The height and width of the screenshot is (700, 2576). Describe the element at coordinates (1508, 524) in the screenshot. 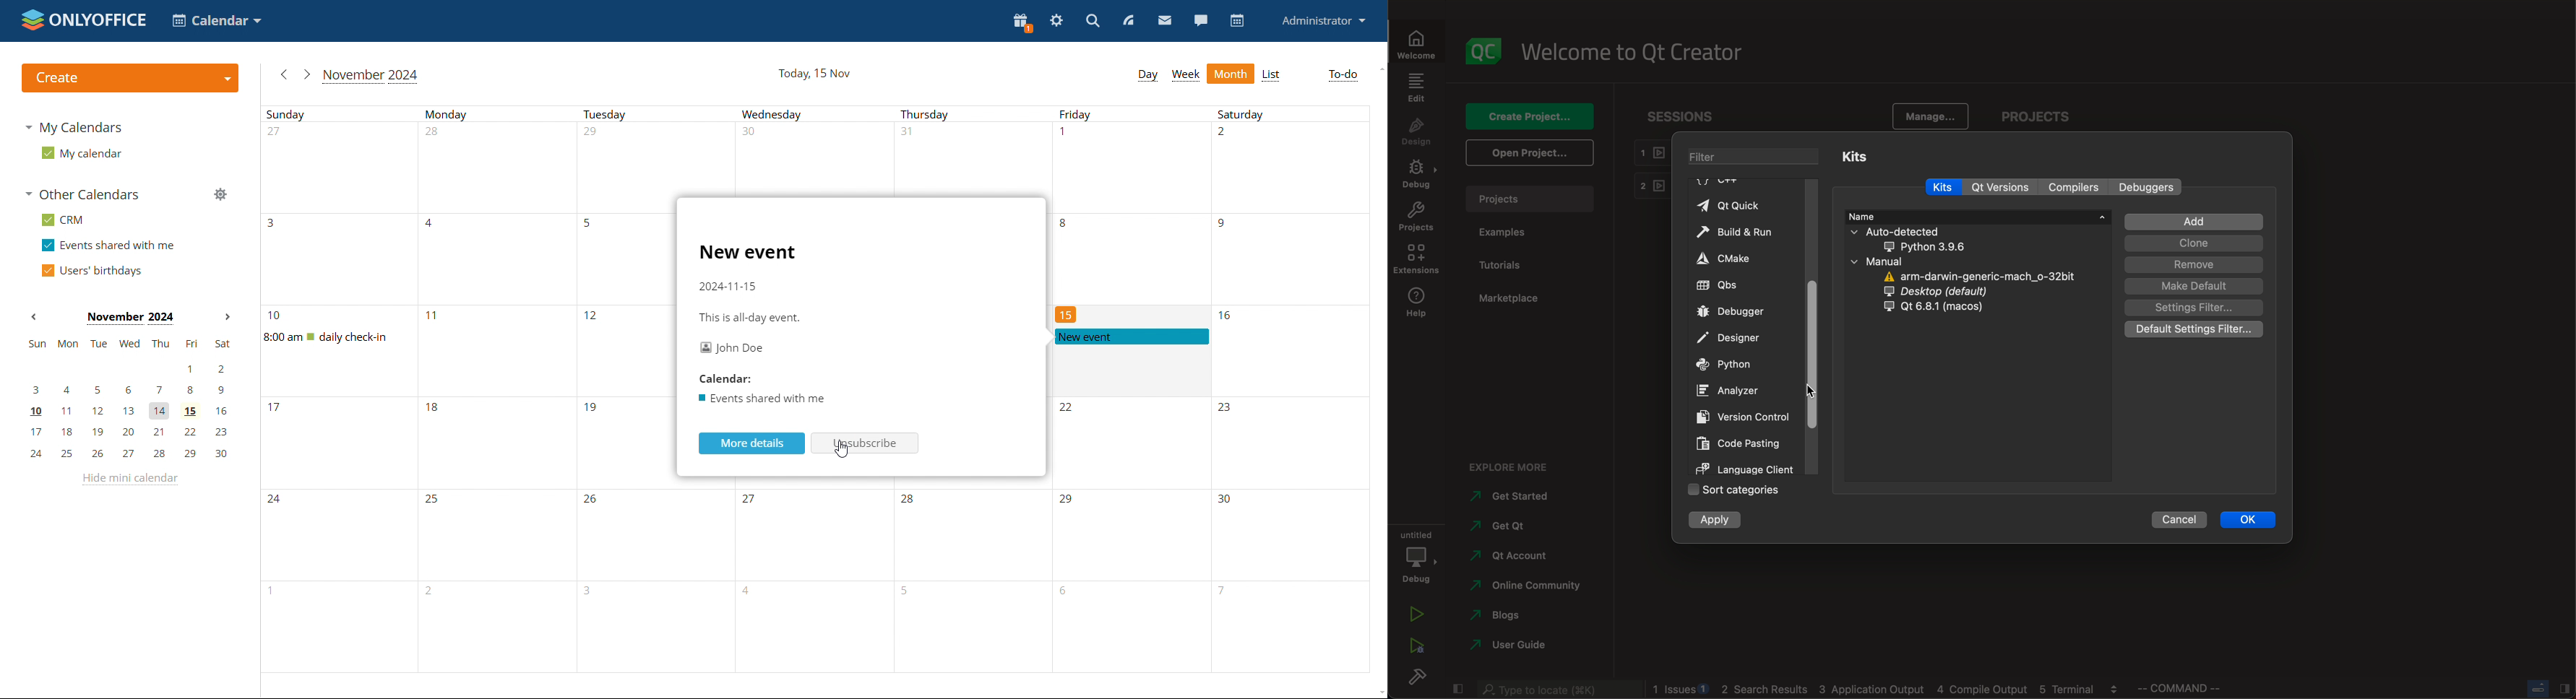

I see `qt` at that location.